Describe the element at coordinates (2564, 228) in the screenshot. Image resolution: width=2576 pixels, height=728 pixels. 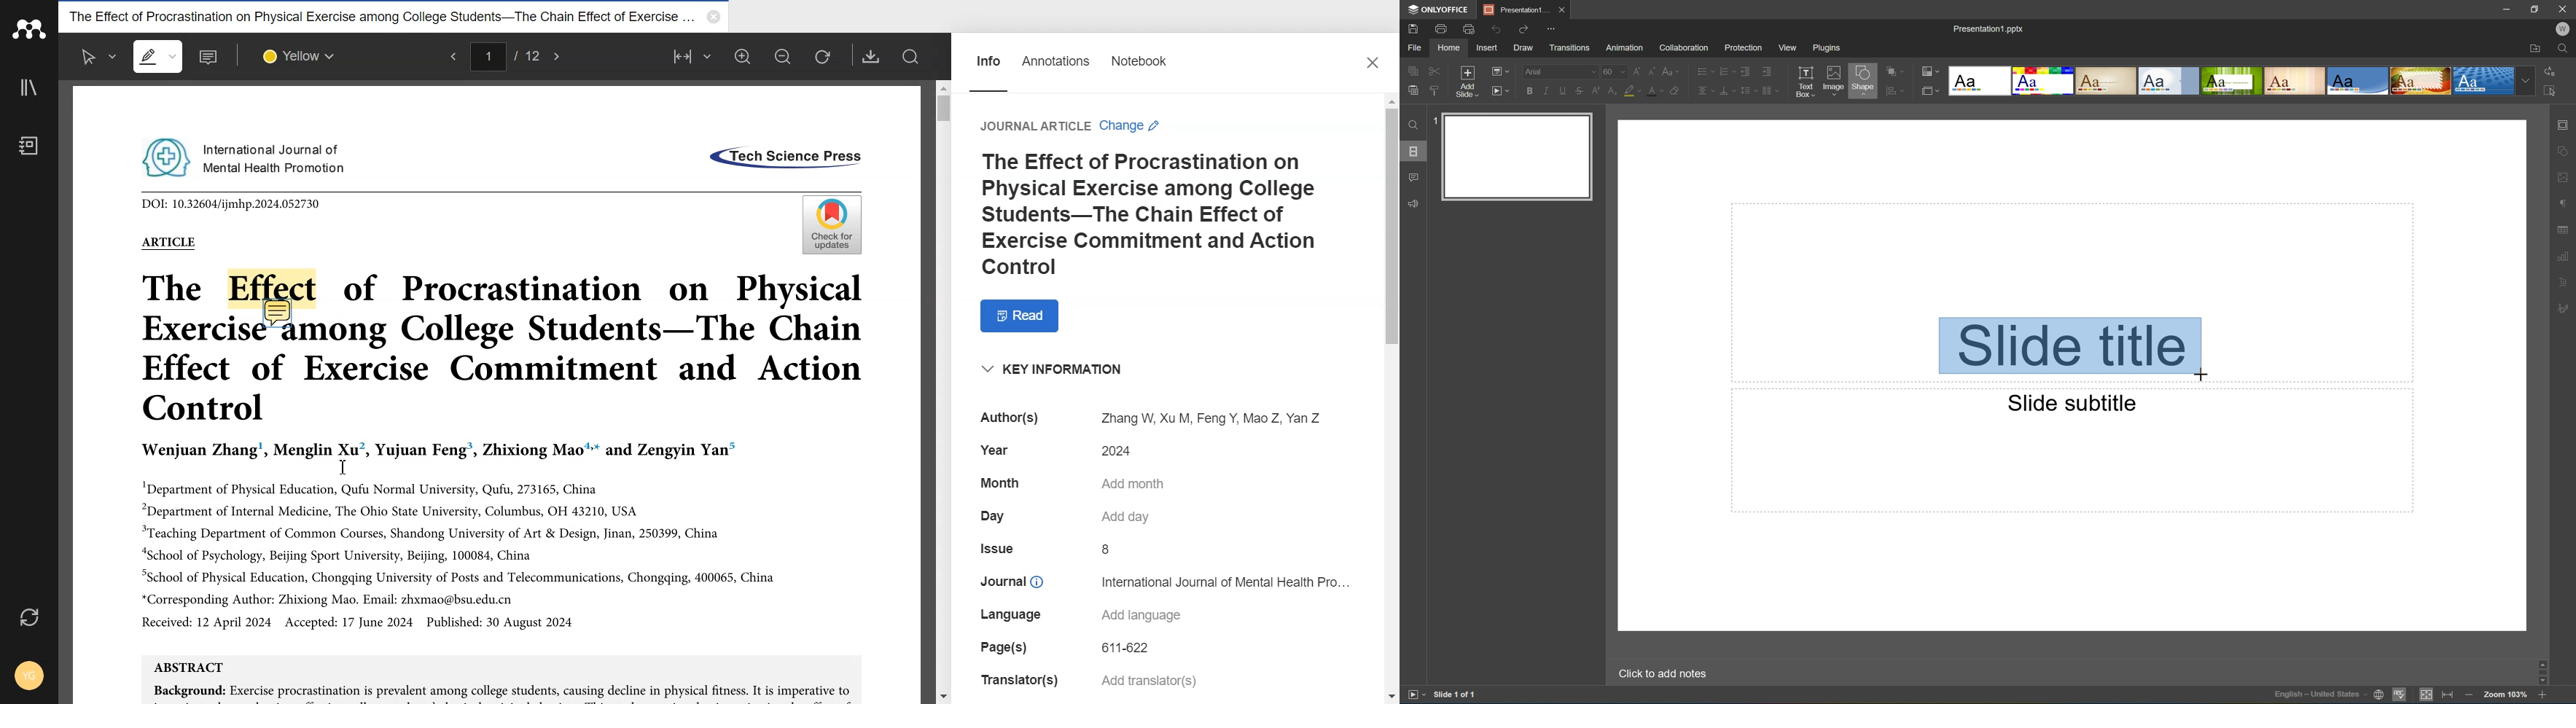
I see `table settings` at that location.